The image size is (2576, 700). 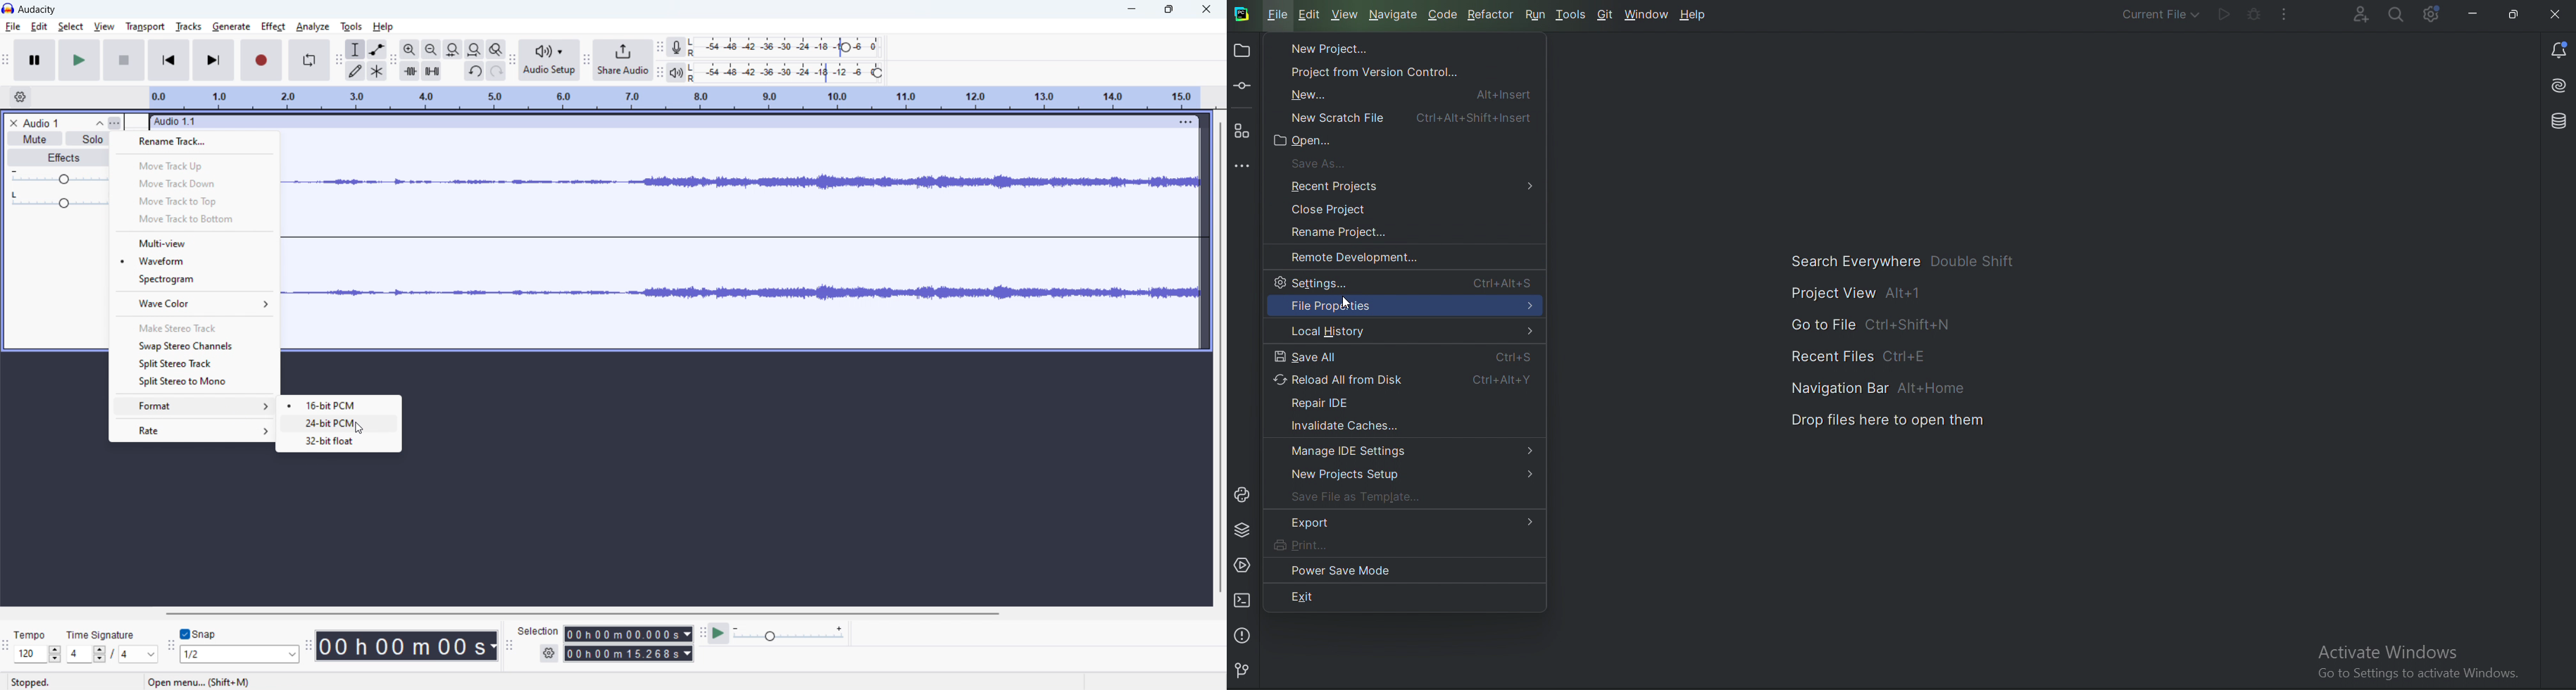 I want to click on skip to last, so click(x=214, y=59).